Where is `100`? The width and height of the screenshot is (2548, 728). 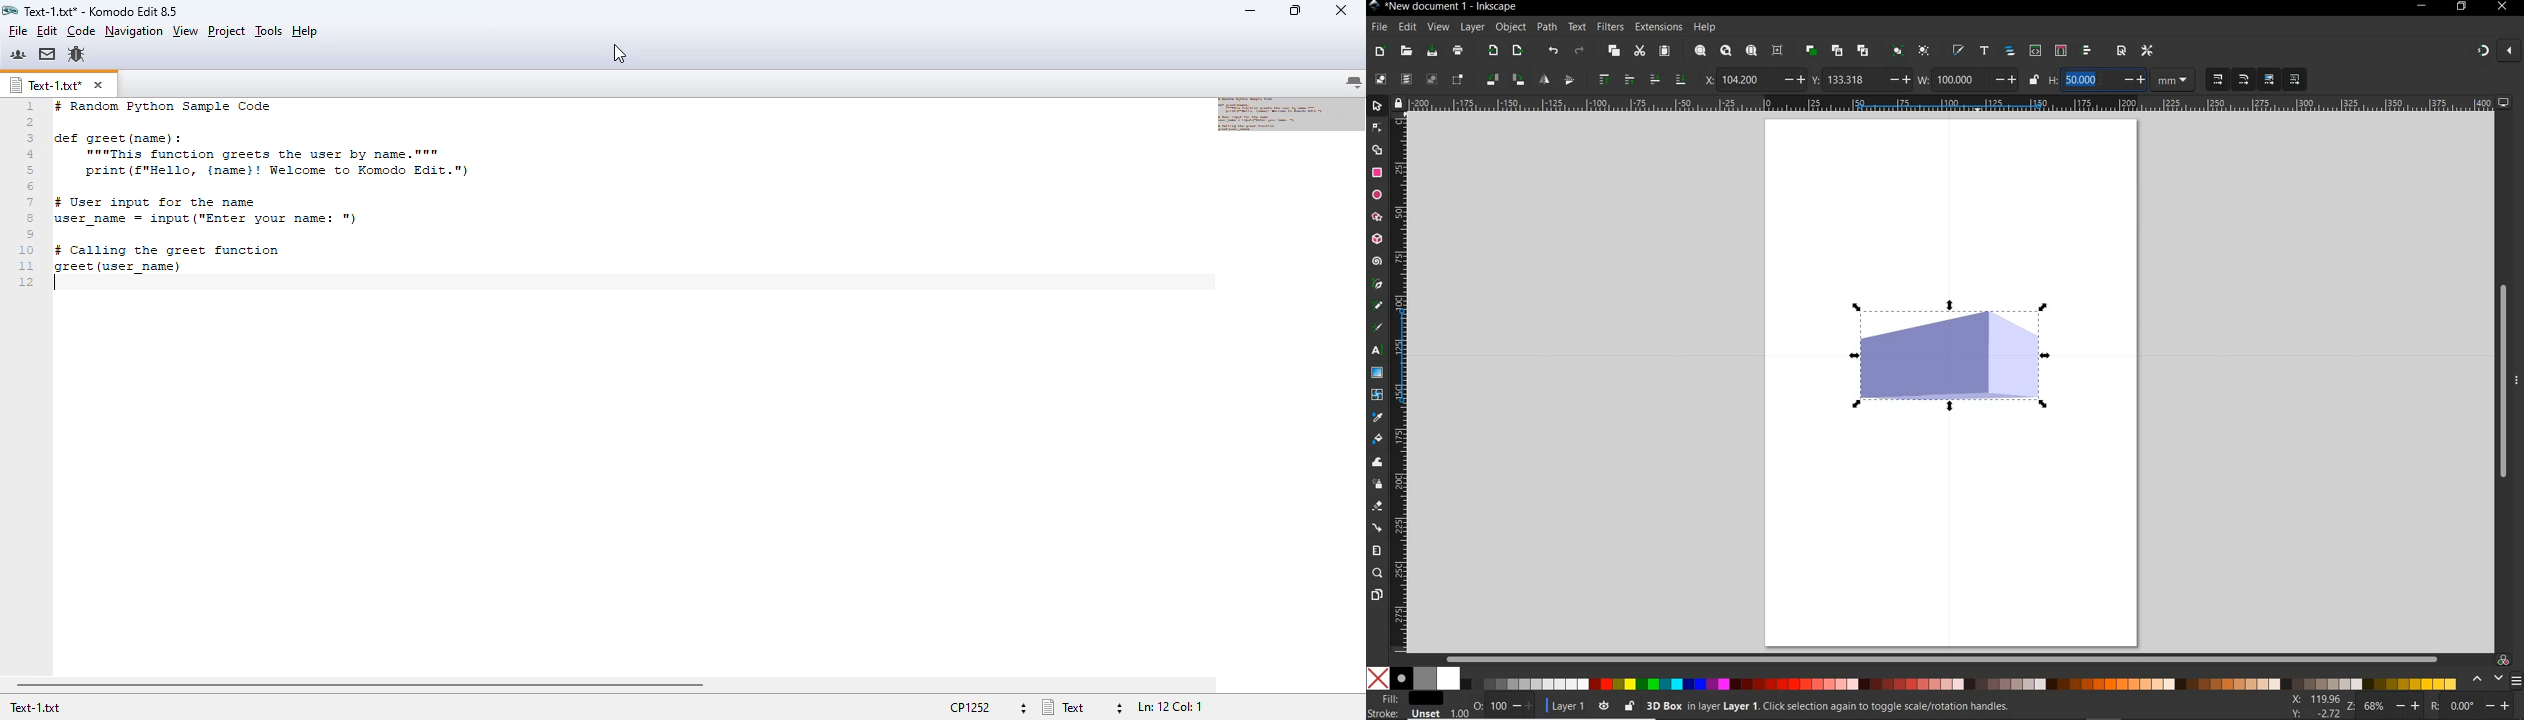
100 is located at coordinates (1498, 706).